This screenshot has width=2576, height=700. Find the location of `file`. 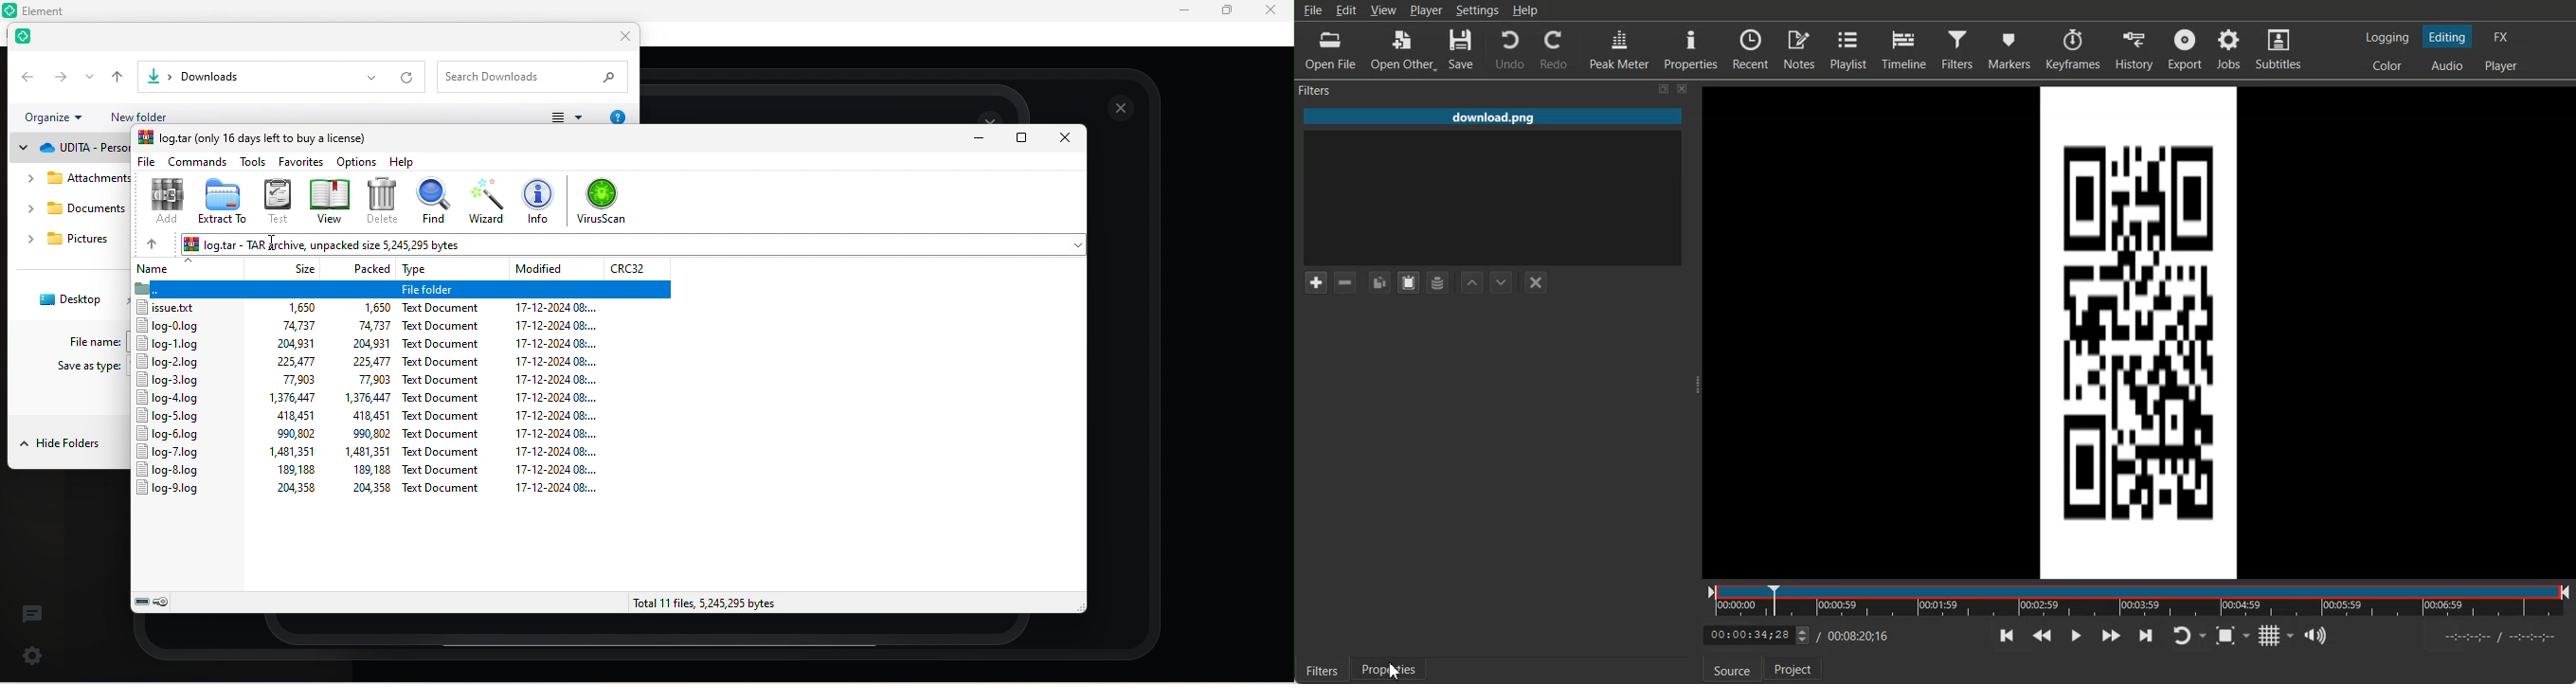

file is located at coordinates (150, 161).